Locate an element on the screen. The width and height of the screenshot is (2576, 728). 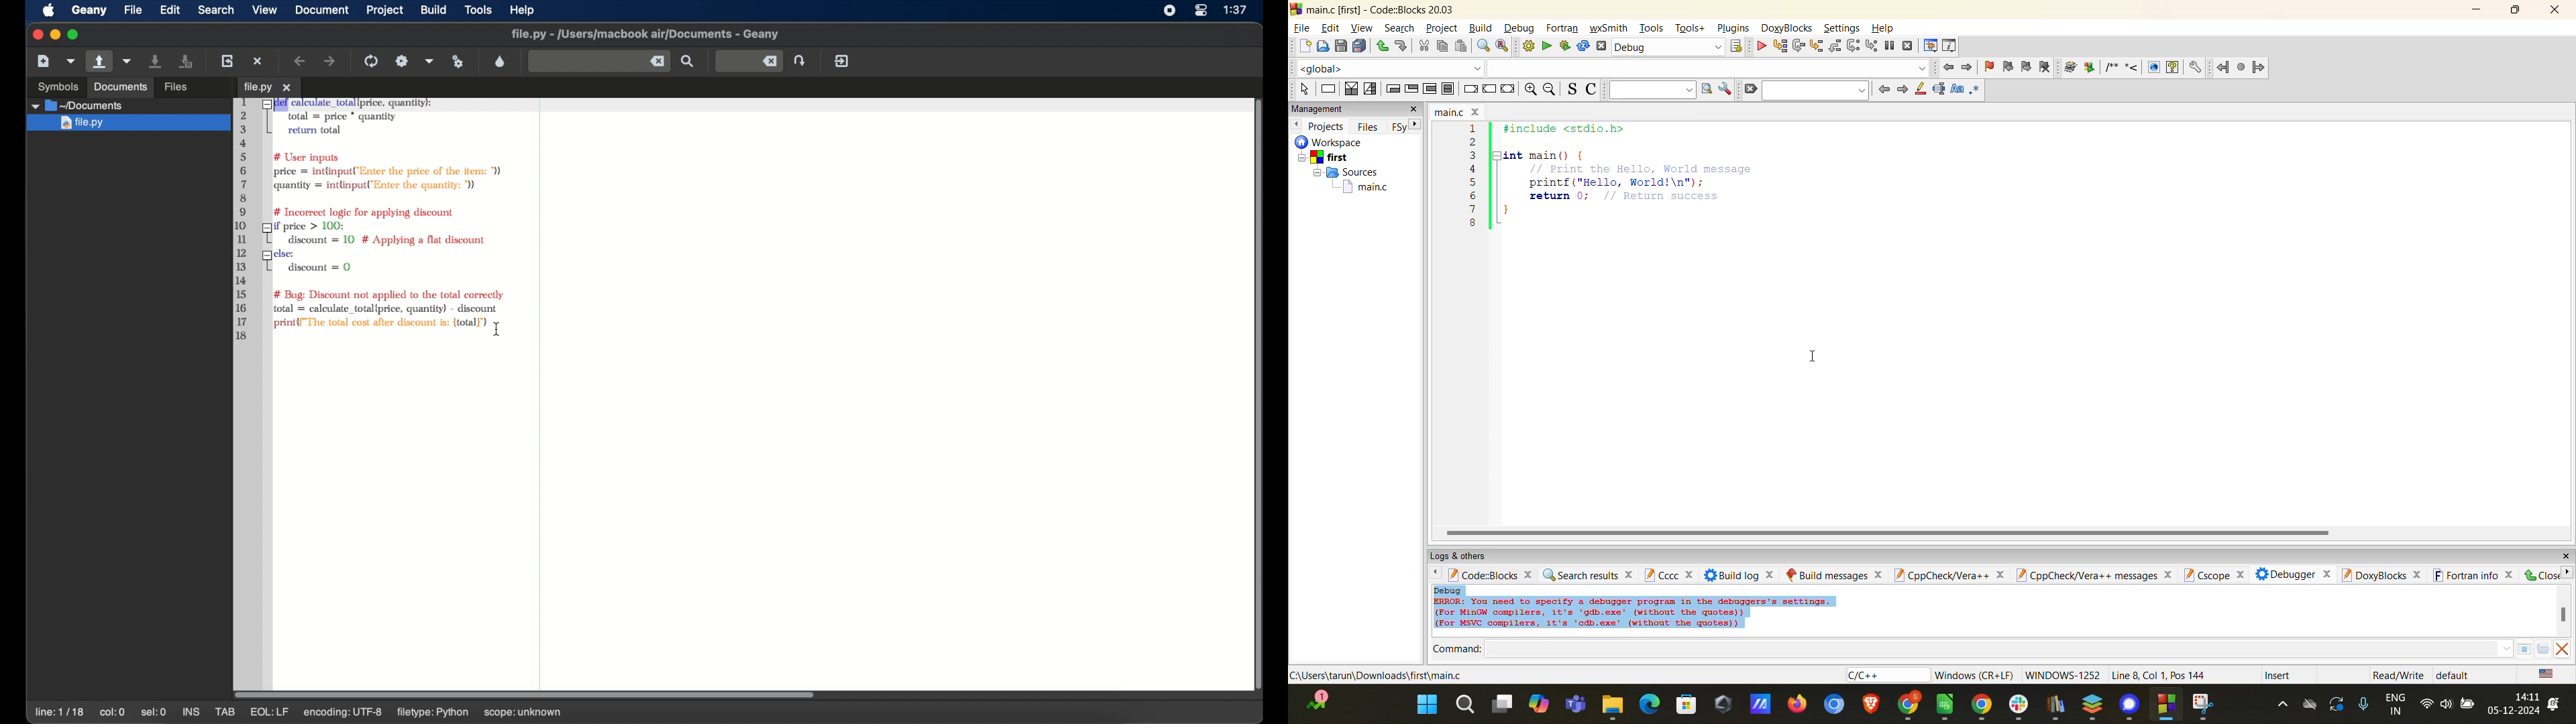
pane is located at coordinates (2521, 646).